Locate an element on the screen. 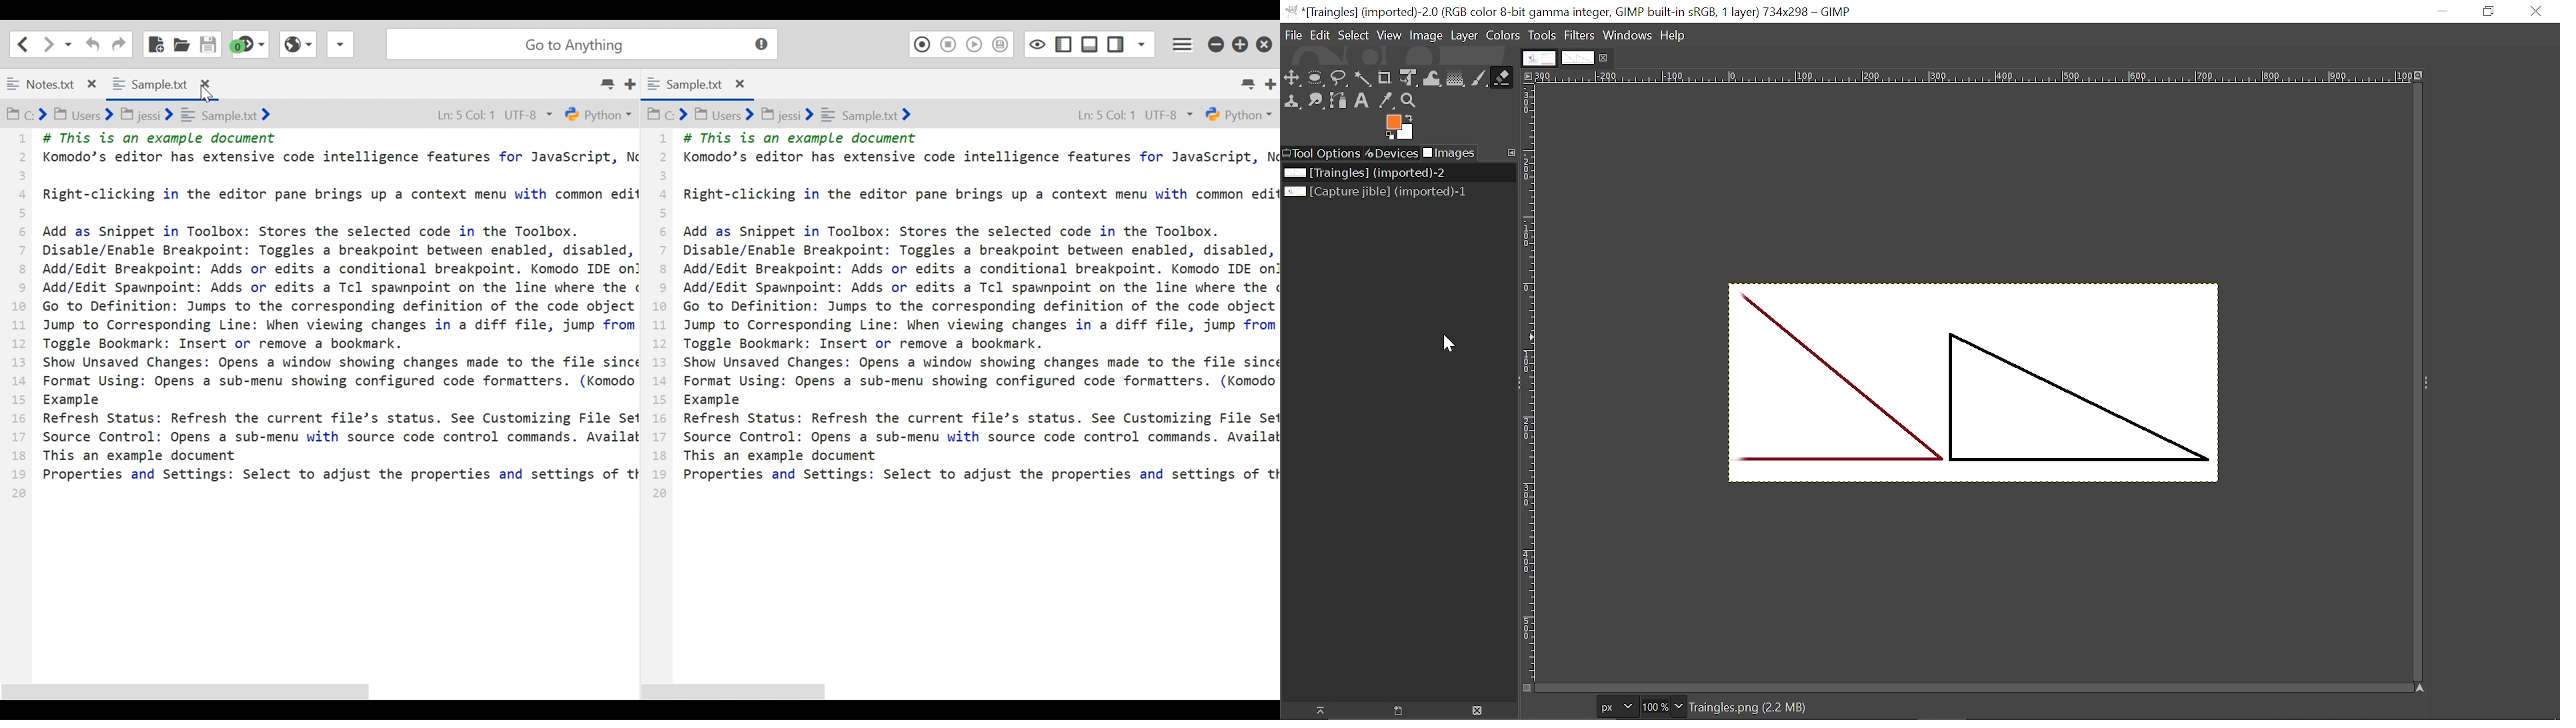 This screenshot has width=2576, height=728. Devices is located at coordinates (1391, 153).